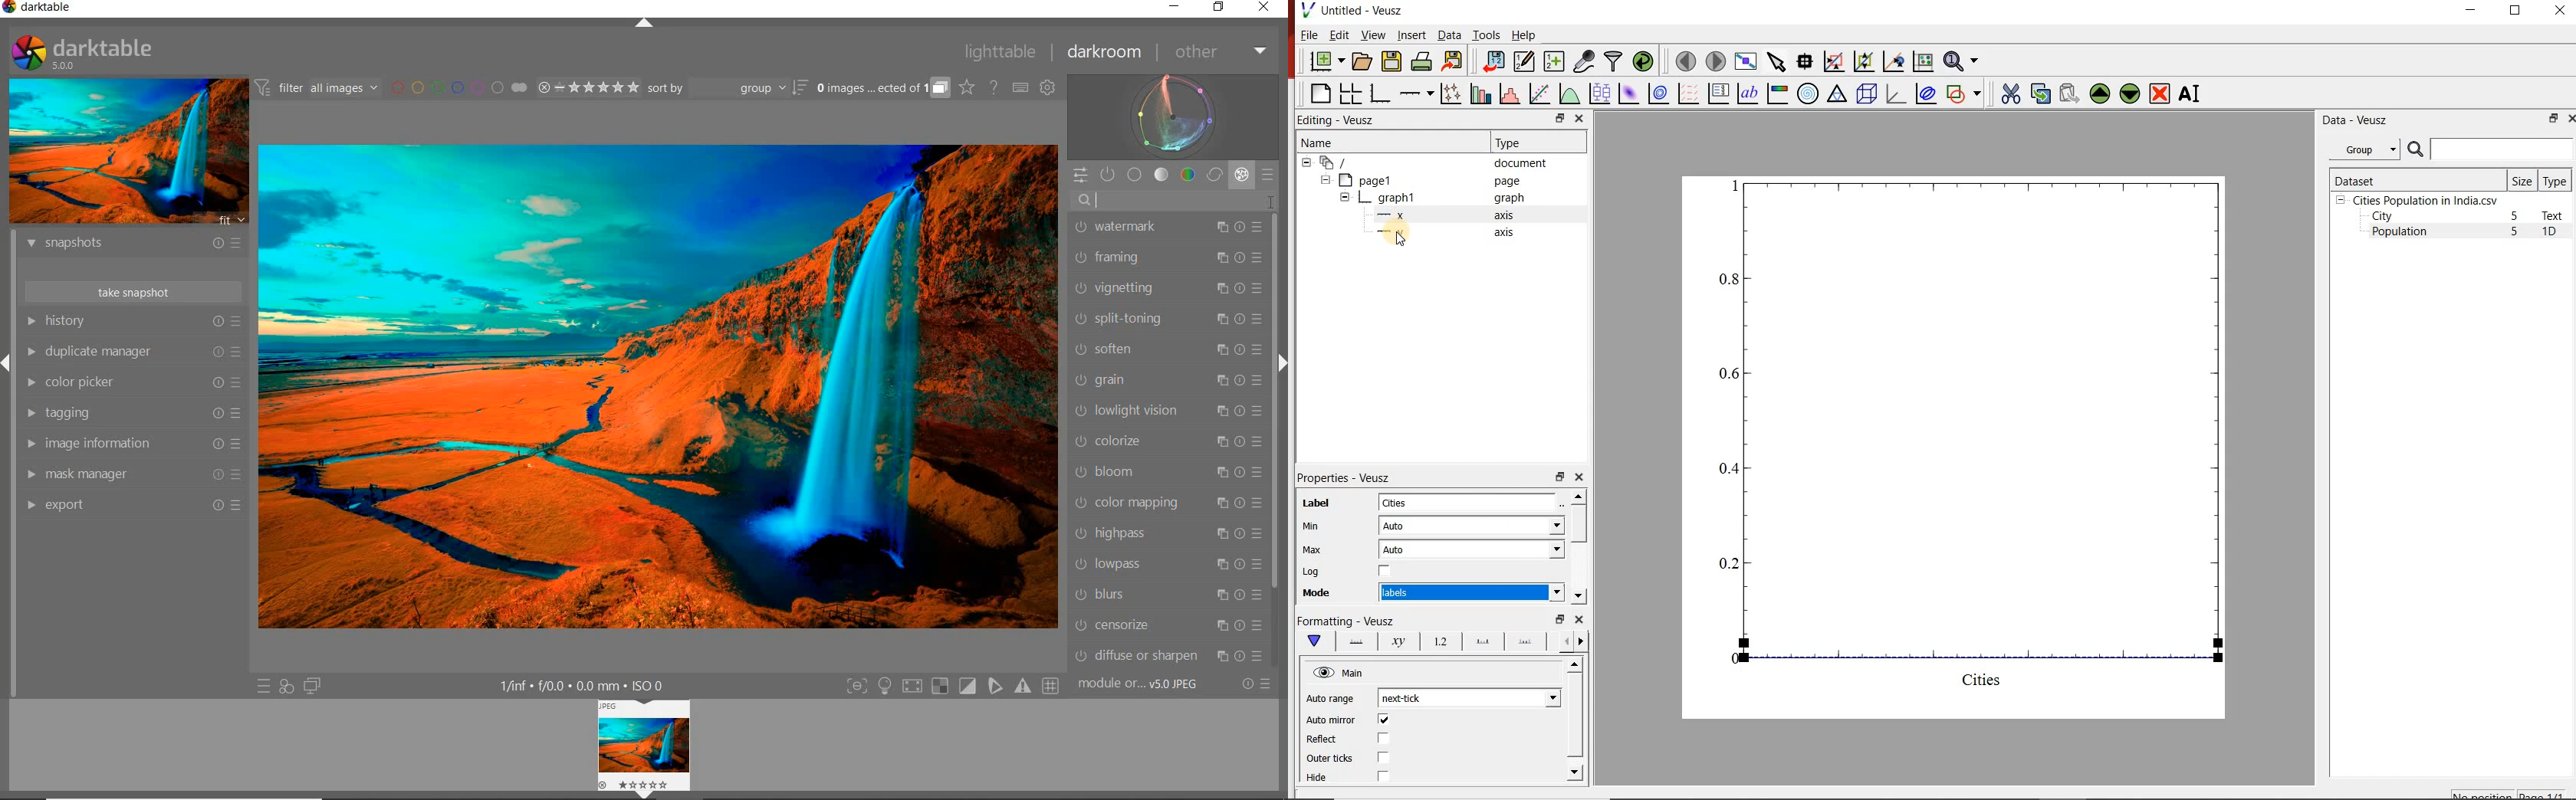 The width and height of the screenshot is (2576, 812). I want to click on Main, so click(1339, 673).